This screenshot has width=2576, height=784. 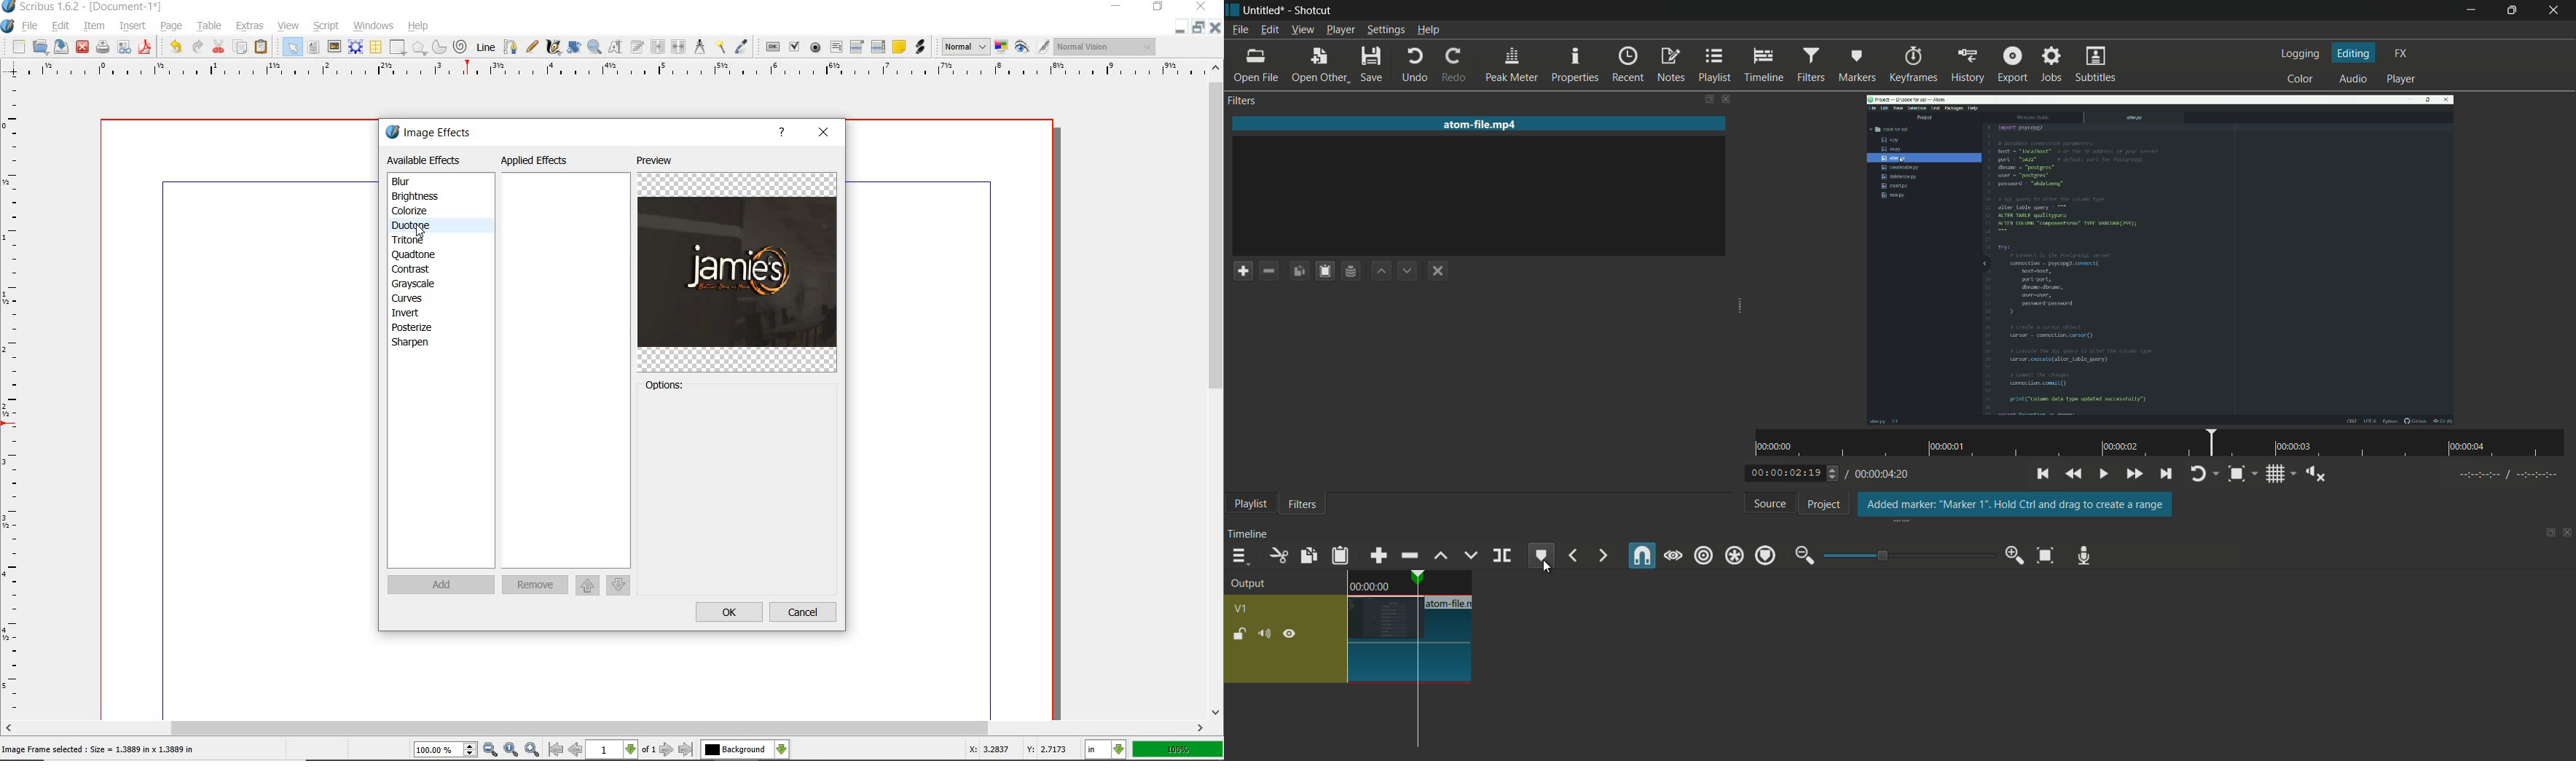 What do you see at coordinates (240, 50) in the screenshot?
I see `COPY` at bounding box center [240, 50].